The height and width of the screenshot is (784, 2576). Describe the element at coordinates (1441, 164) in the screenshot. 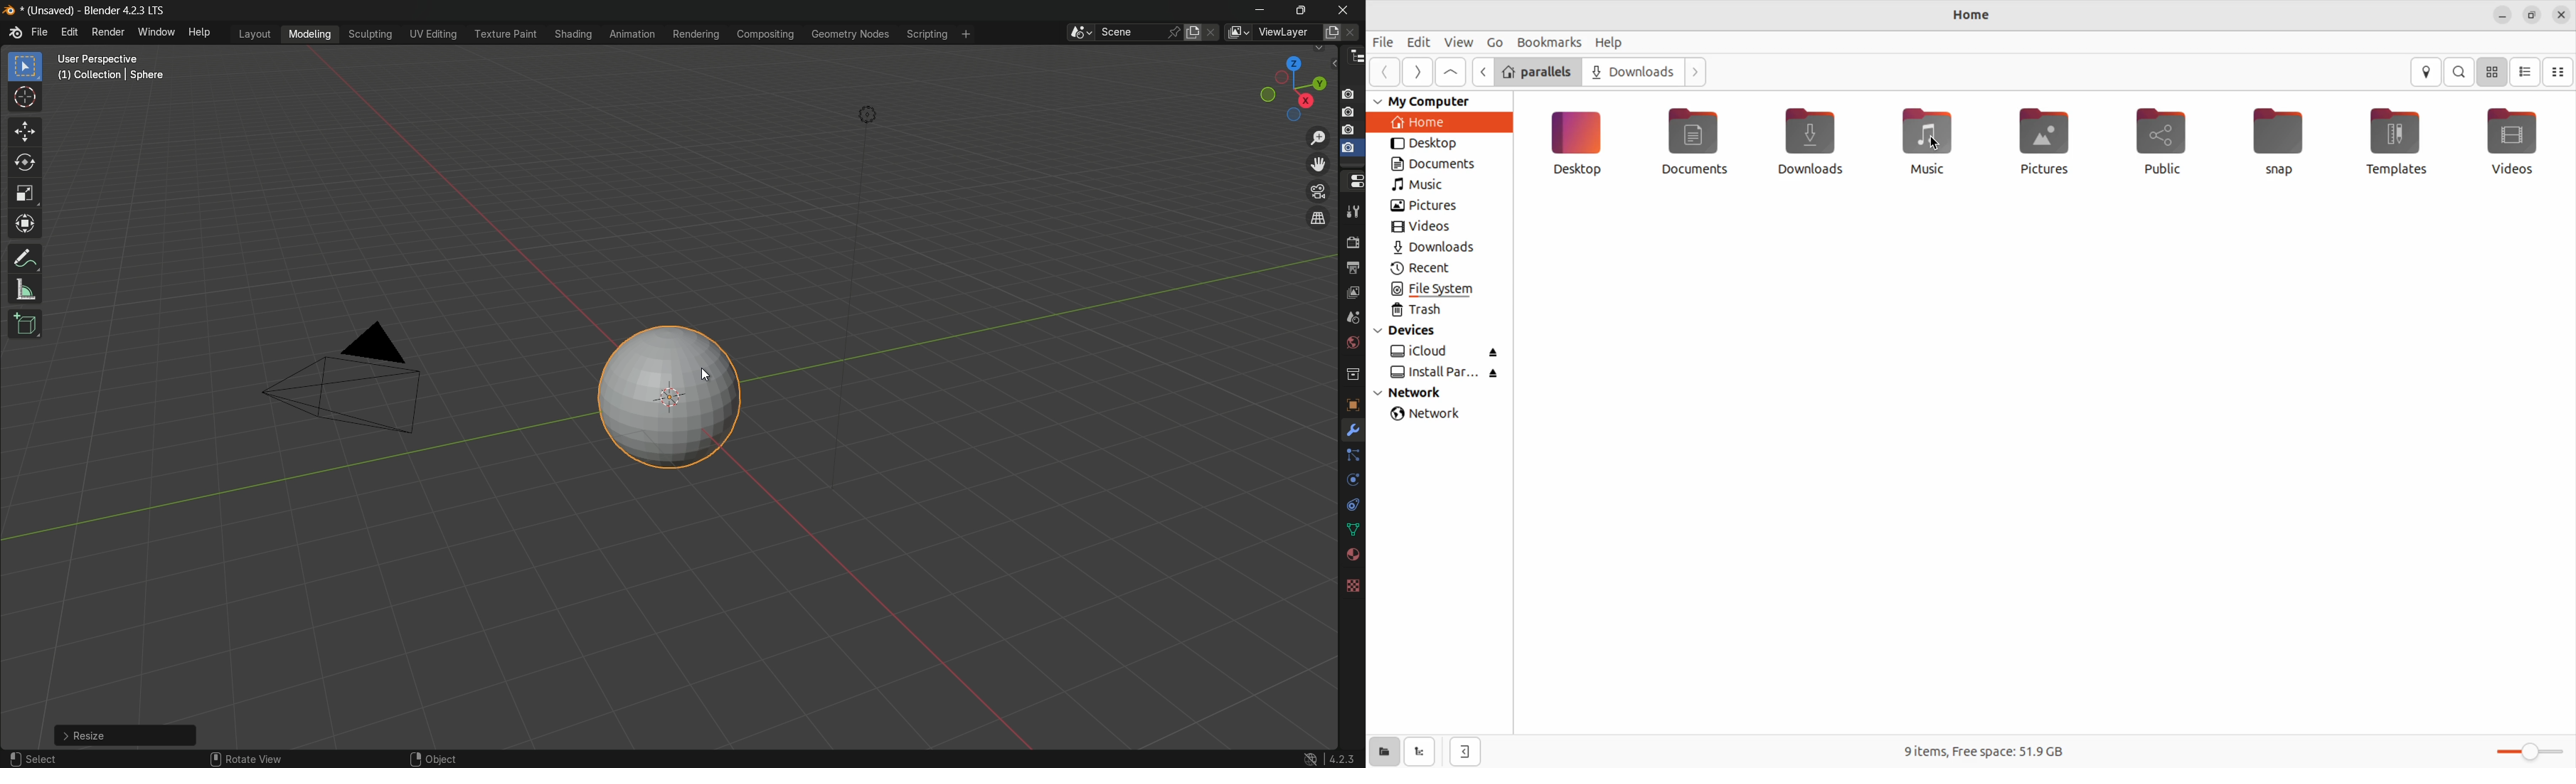

I see `documents` at that location.